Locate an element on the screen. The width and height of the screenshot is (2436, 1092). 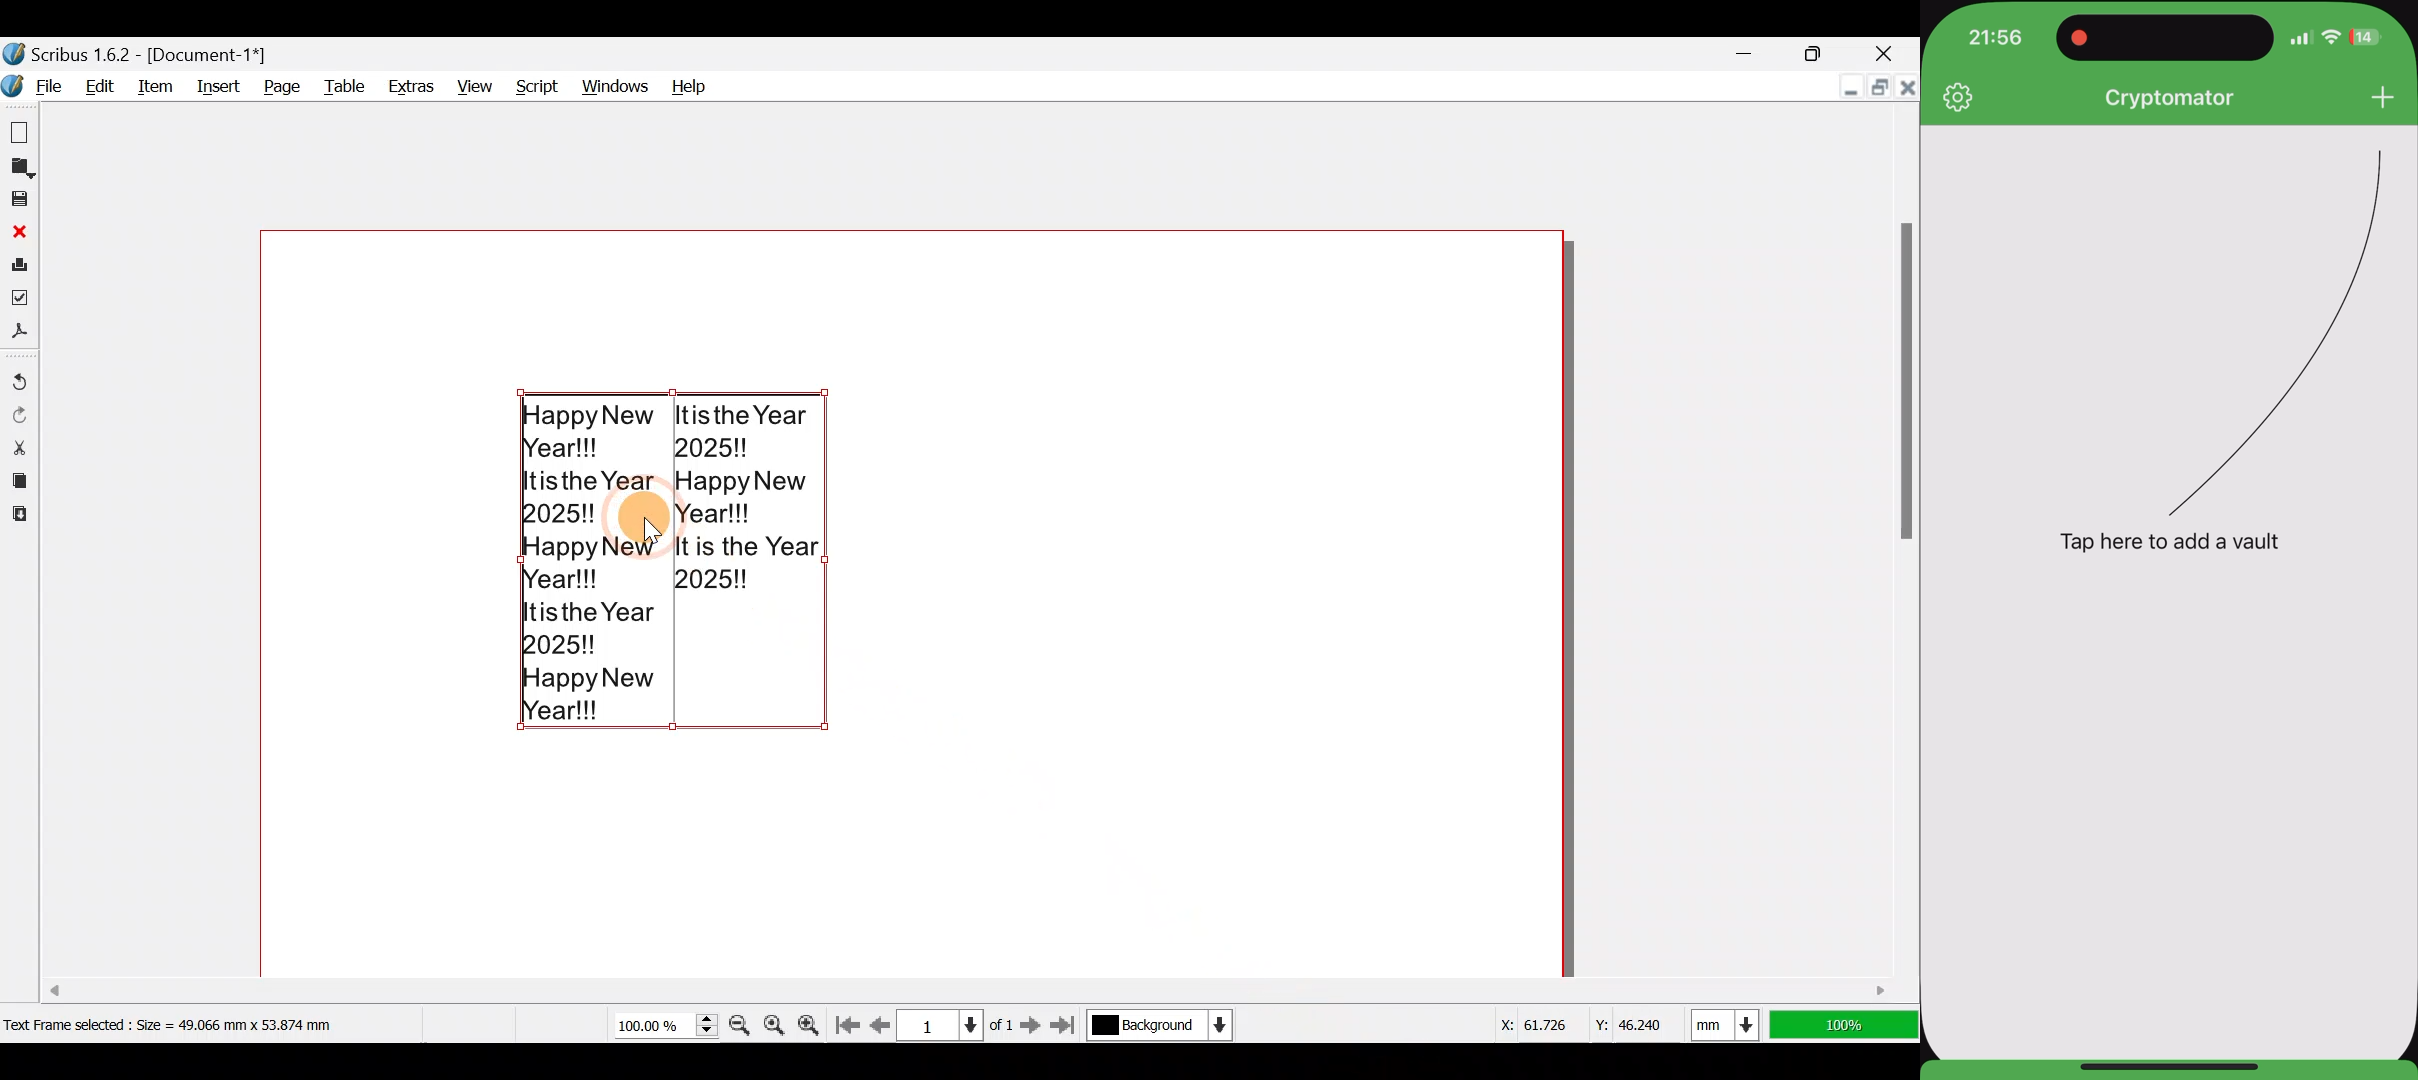
Close is located at coordinates (1906, 86).